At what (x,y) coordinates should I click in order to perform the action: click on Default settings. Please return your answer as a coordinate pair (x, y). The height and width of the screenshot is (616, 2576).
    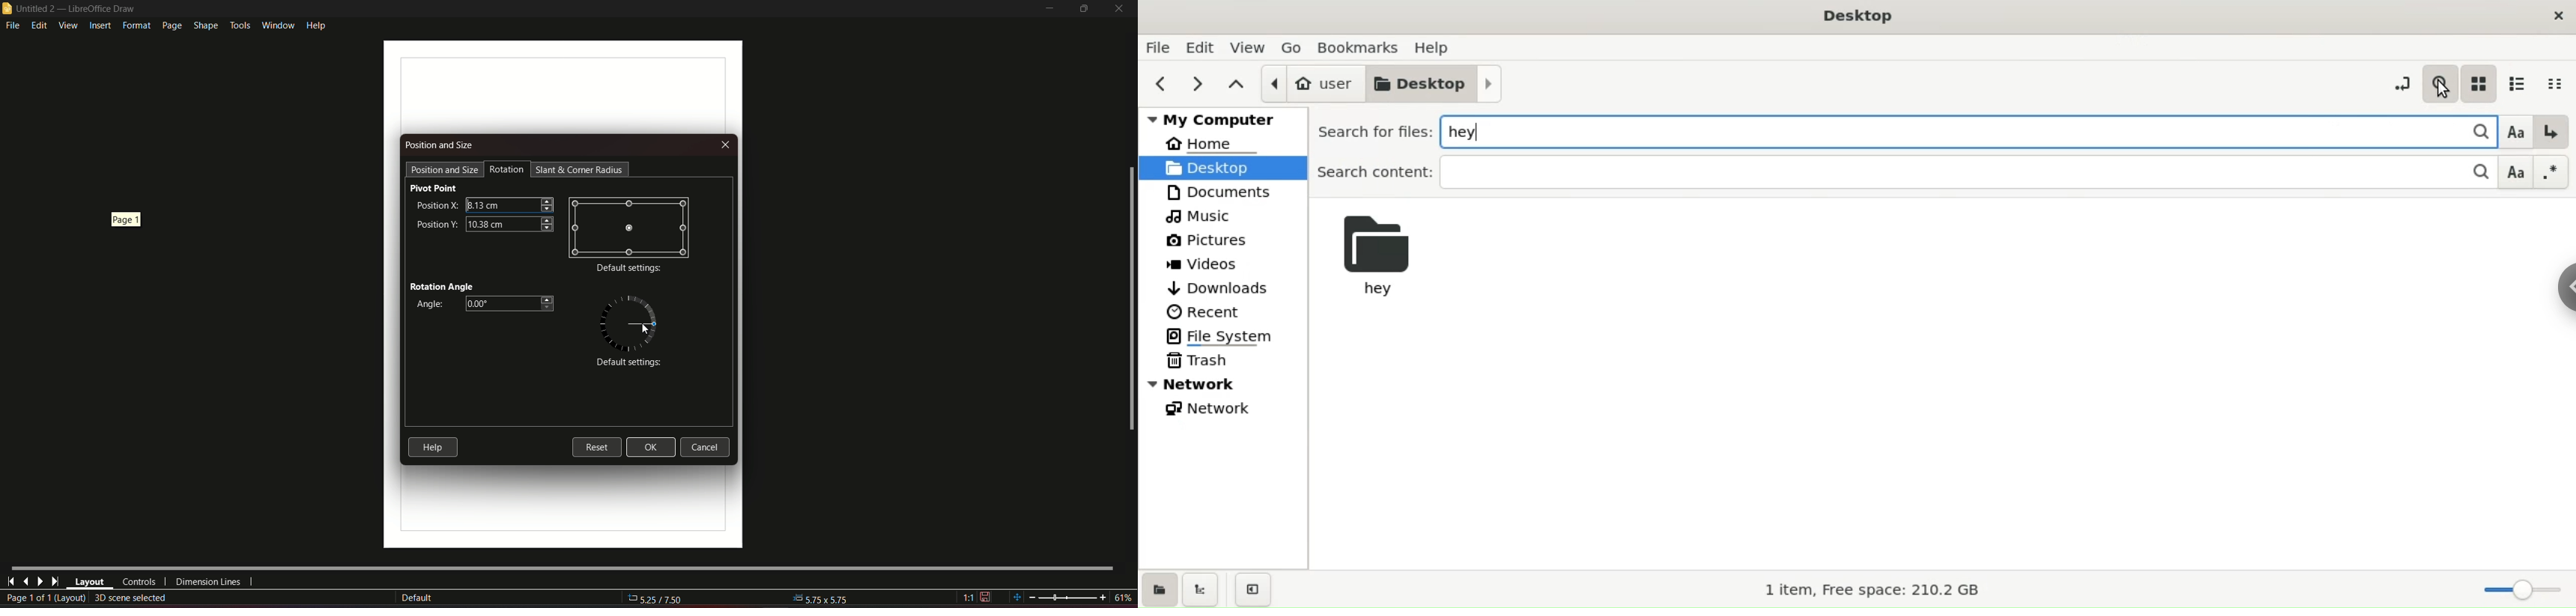
    Looking at the image, I should click on (629, 269).